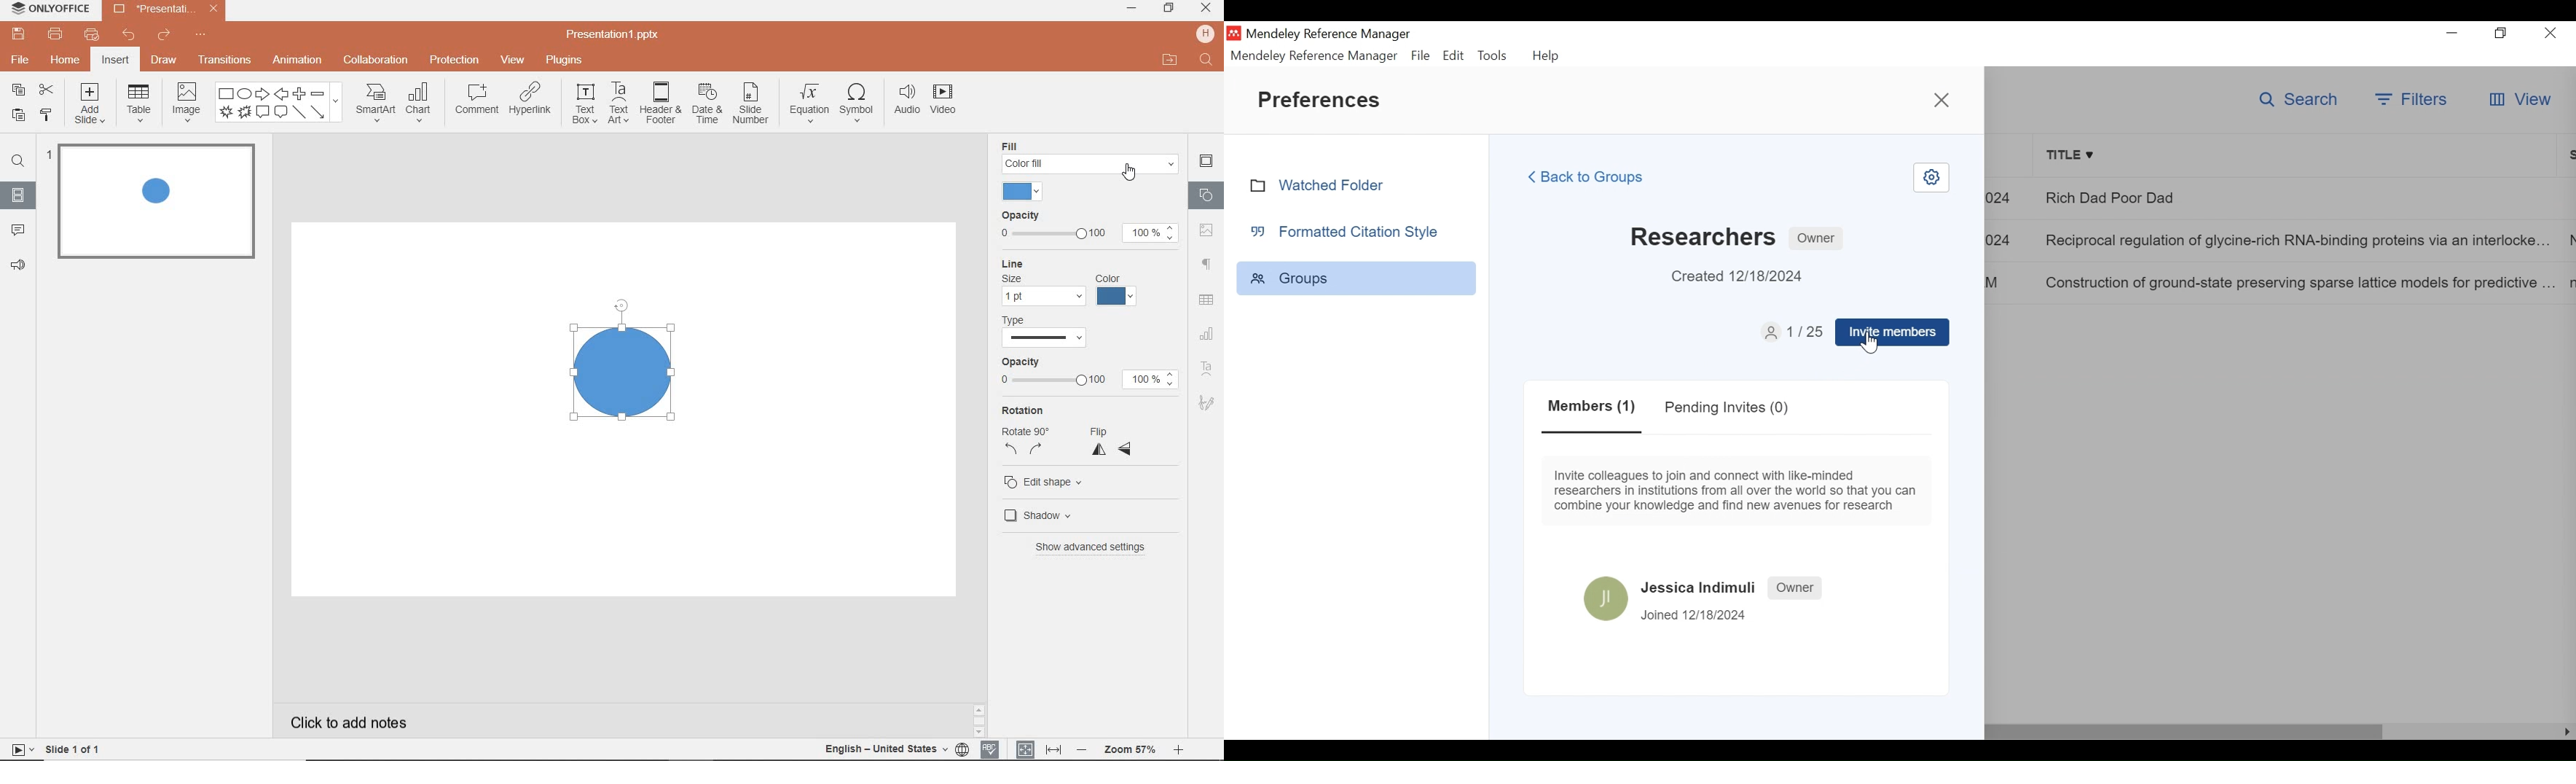 Image resolution: width=2576 pixels, height=784 pixels. What do you see at coordinates (1725, 407) in the screenshot?
I see `Pending Invites(0)` at bounding box center [1725, 407].